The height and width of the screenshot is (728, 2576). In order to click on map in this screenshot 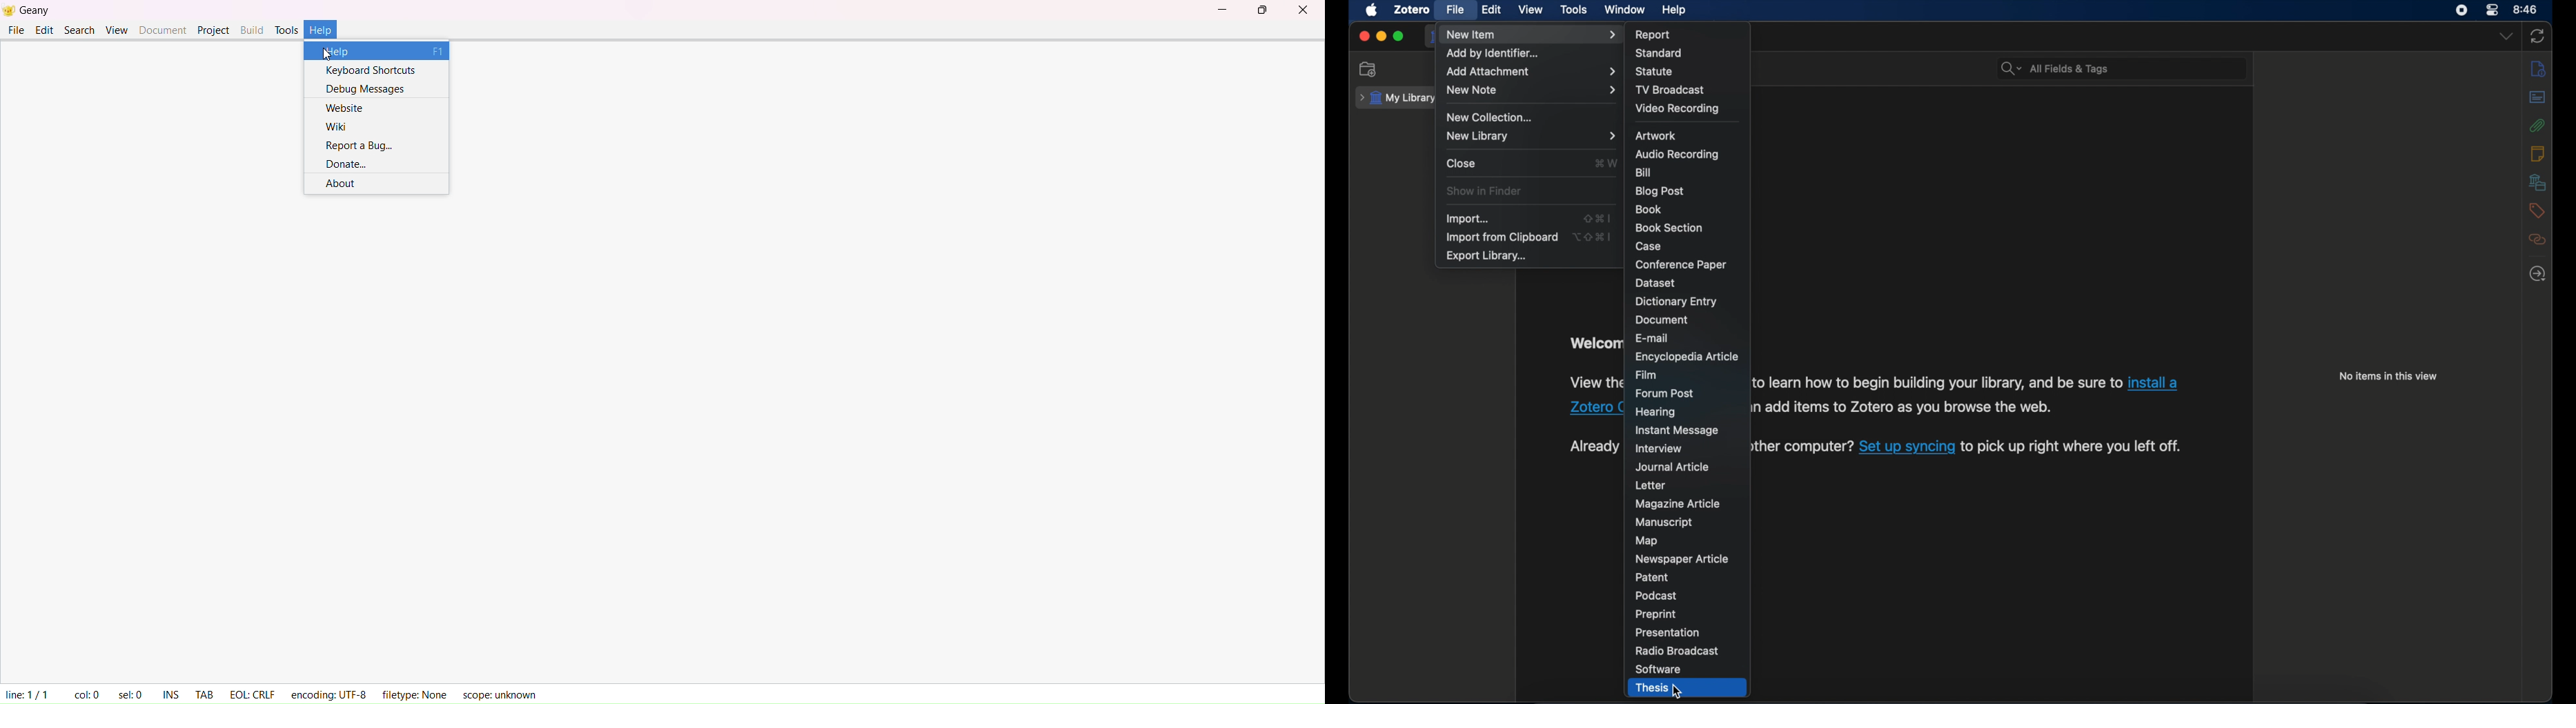, I will do `click(1648, 541)`.